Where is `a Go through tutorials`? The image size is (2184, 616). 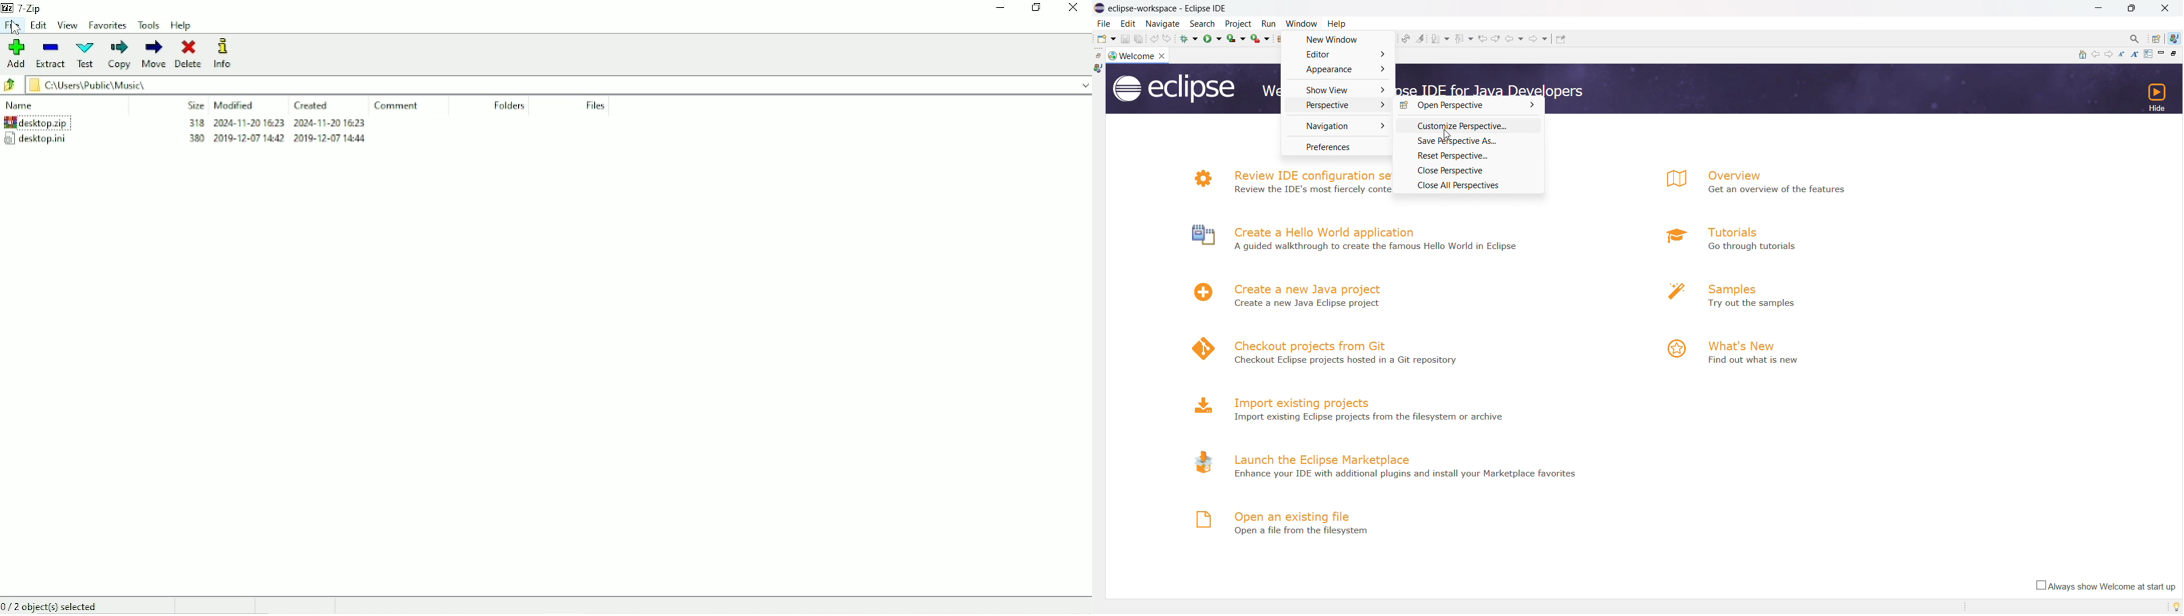
a Go through tutorials is located at coordinates (1764, 246).